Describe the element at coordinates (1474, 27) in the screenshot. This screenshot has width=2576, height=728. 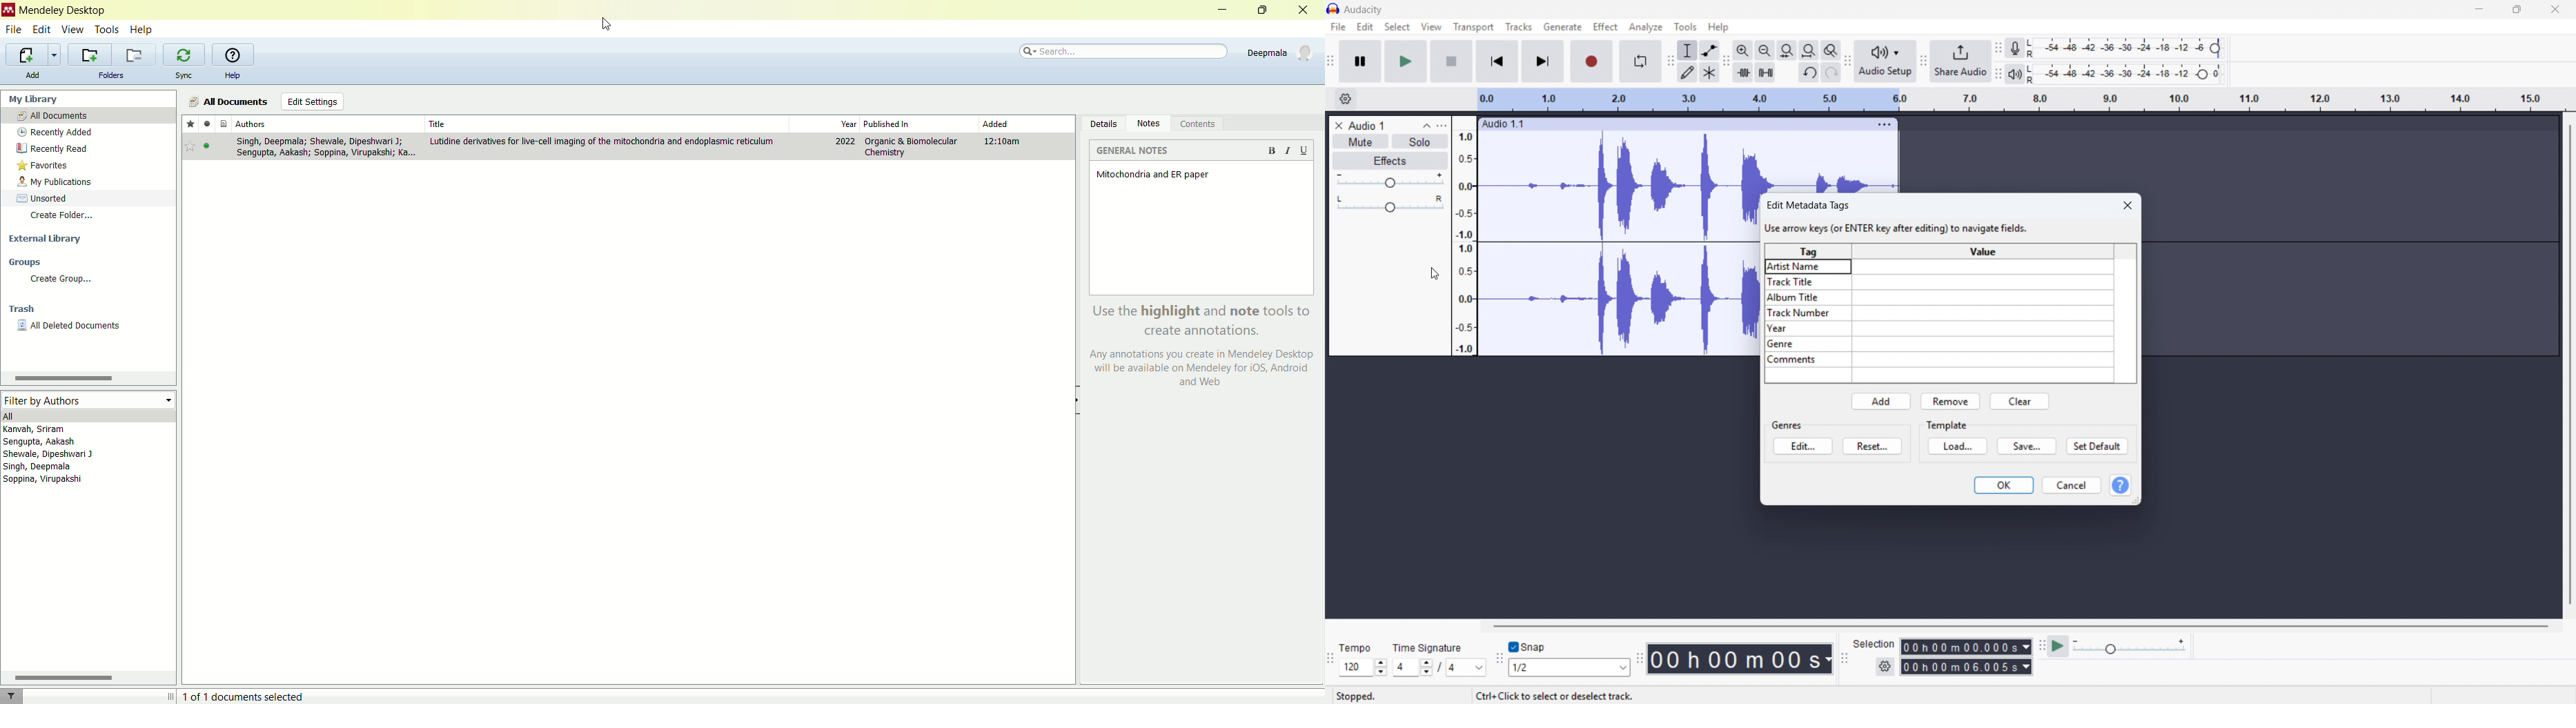
I see `transport` at that location.